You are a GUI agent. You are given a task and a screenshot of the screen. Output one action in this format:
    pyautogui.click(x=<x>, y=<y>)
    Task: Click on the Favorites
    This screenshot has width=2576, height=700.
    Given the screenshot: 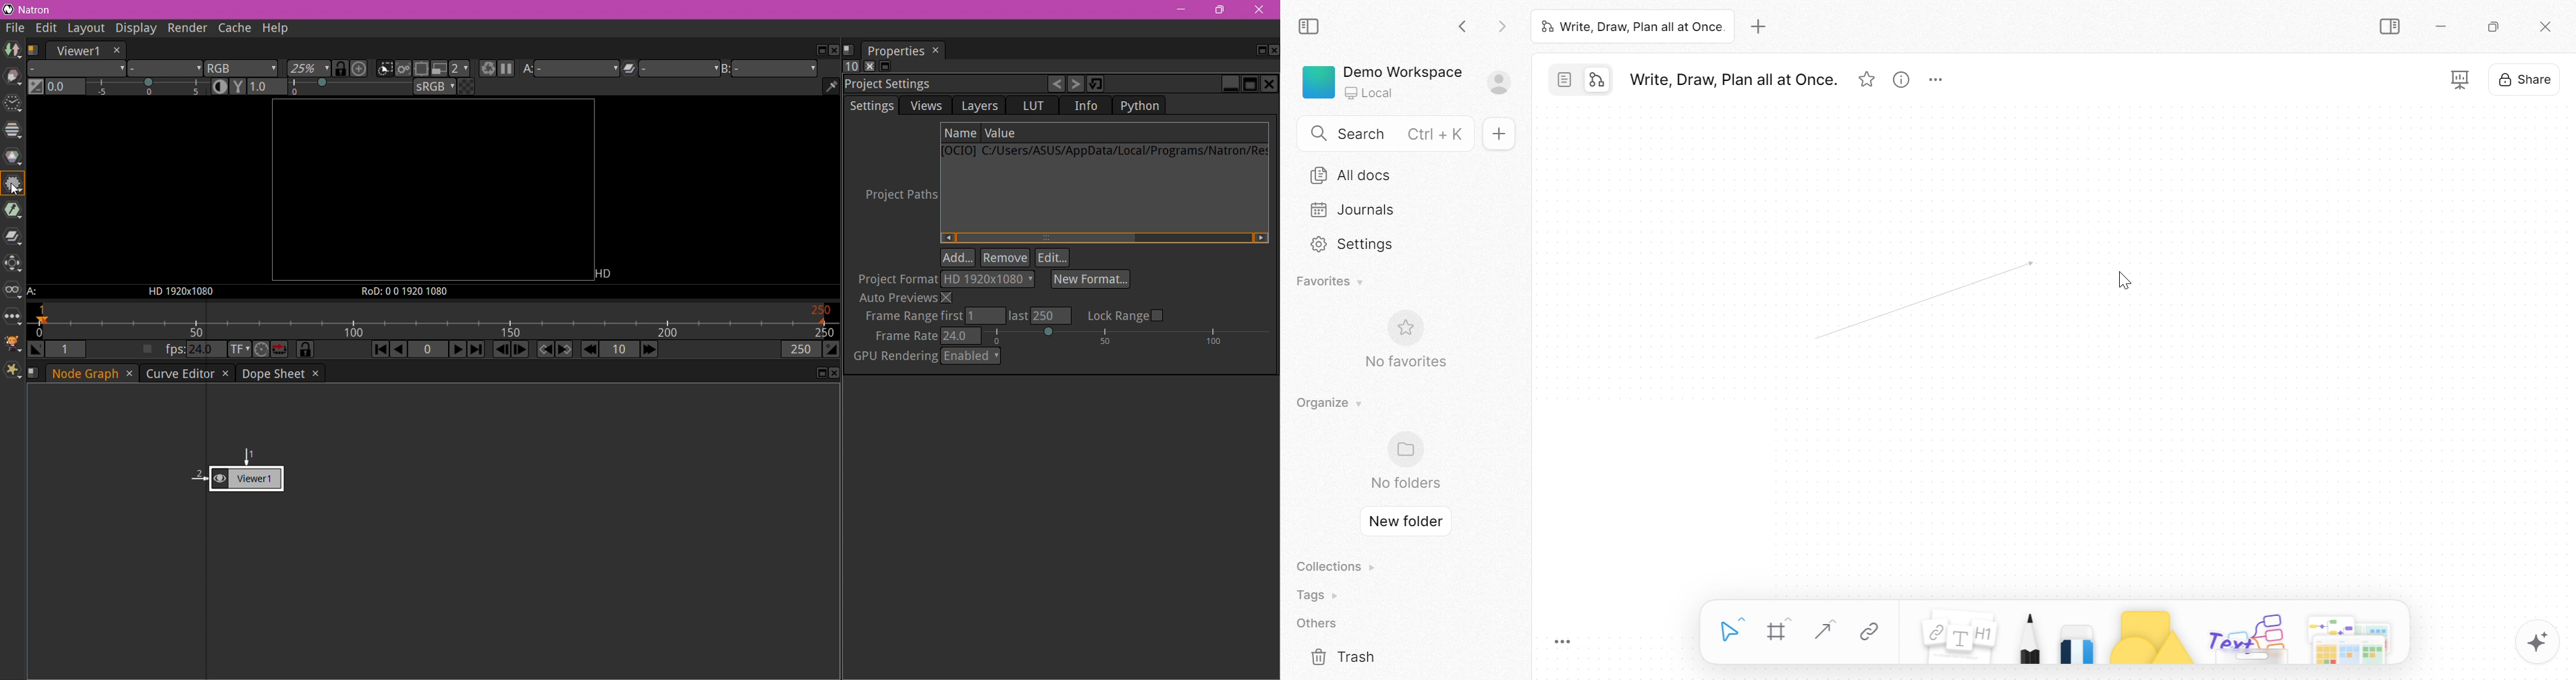 What is the action you would take?
    pyautogui.click(x=1332, y=280)
    